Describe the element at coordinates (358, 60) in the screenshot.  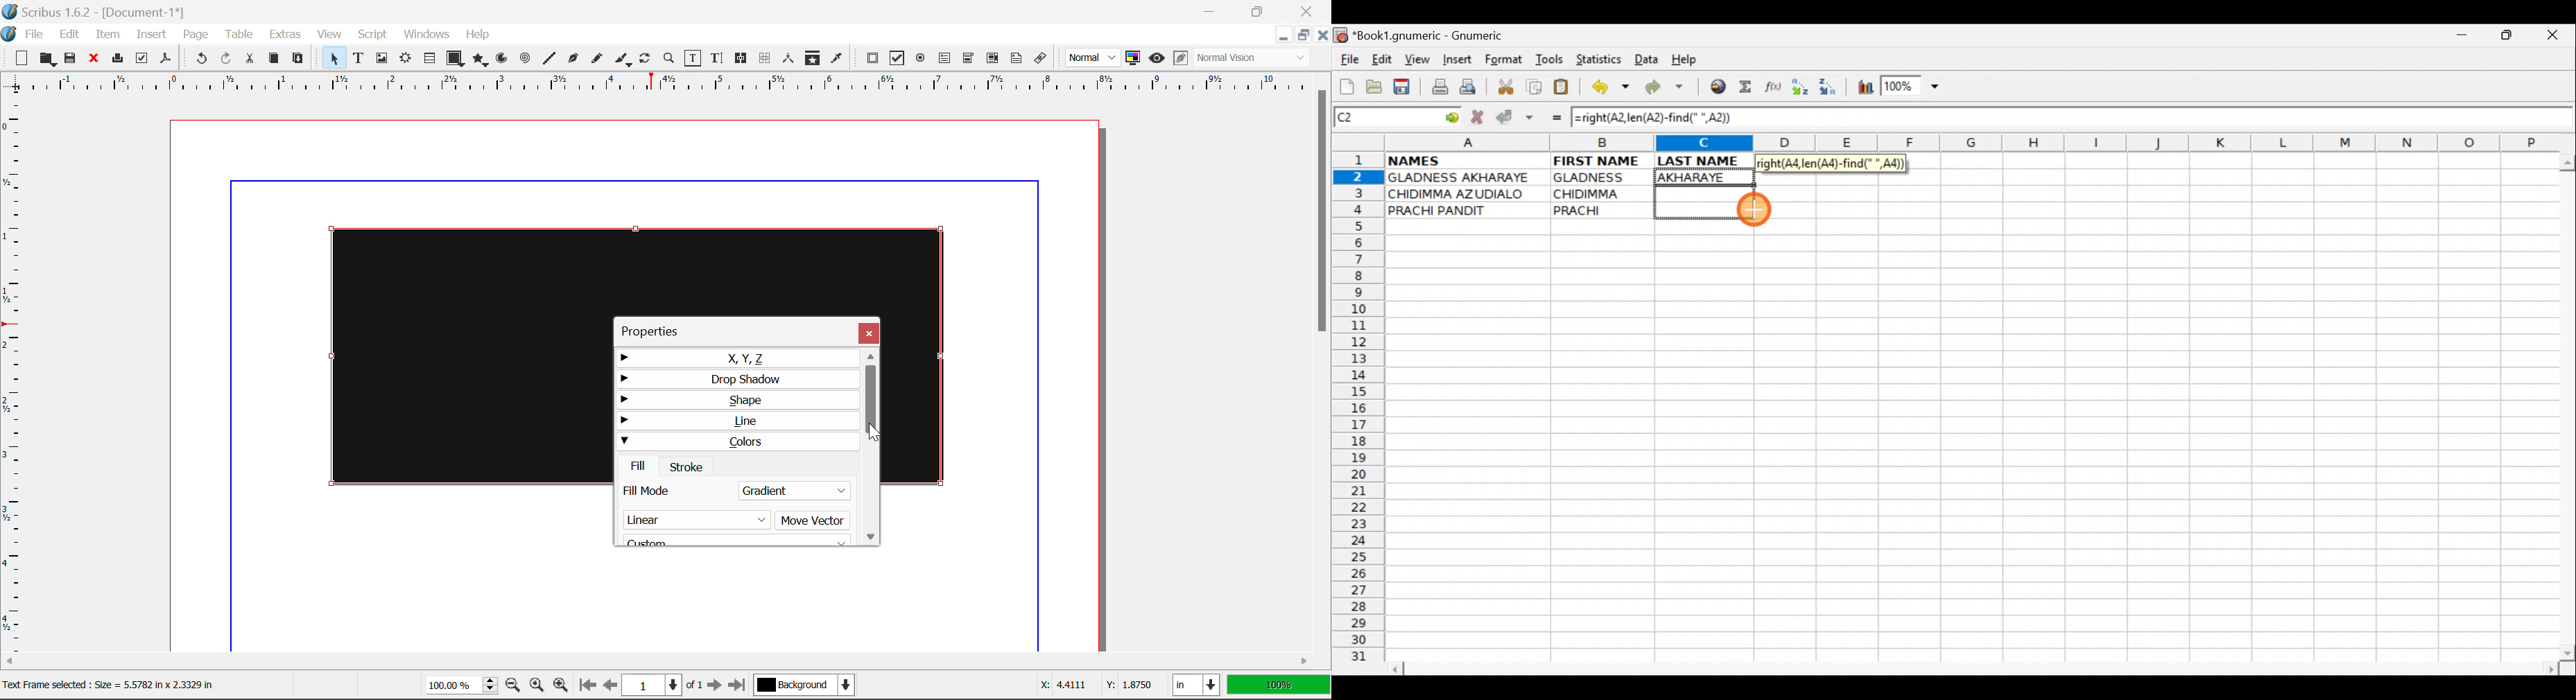
I see `Text Frames` at that location.